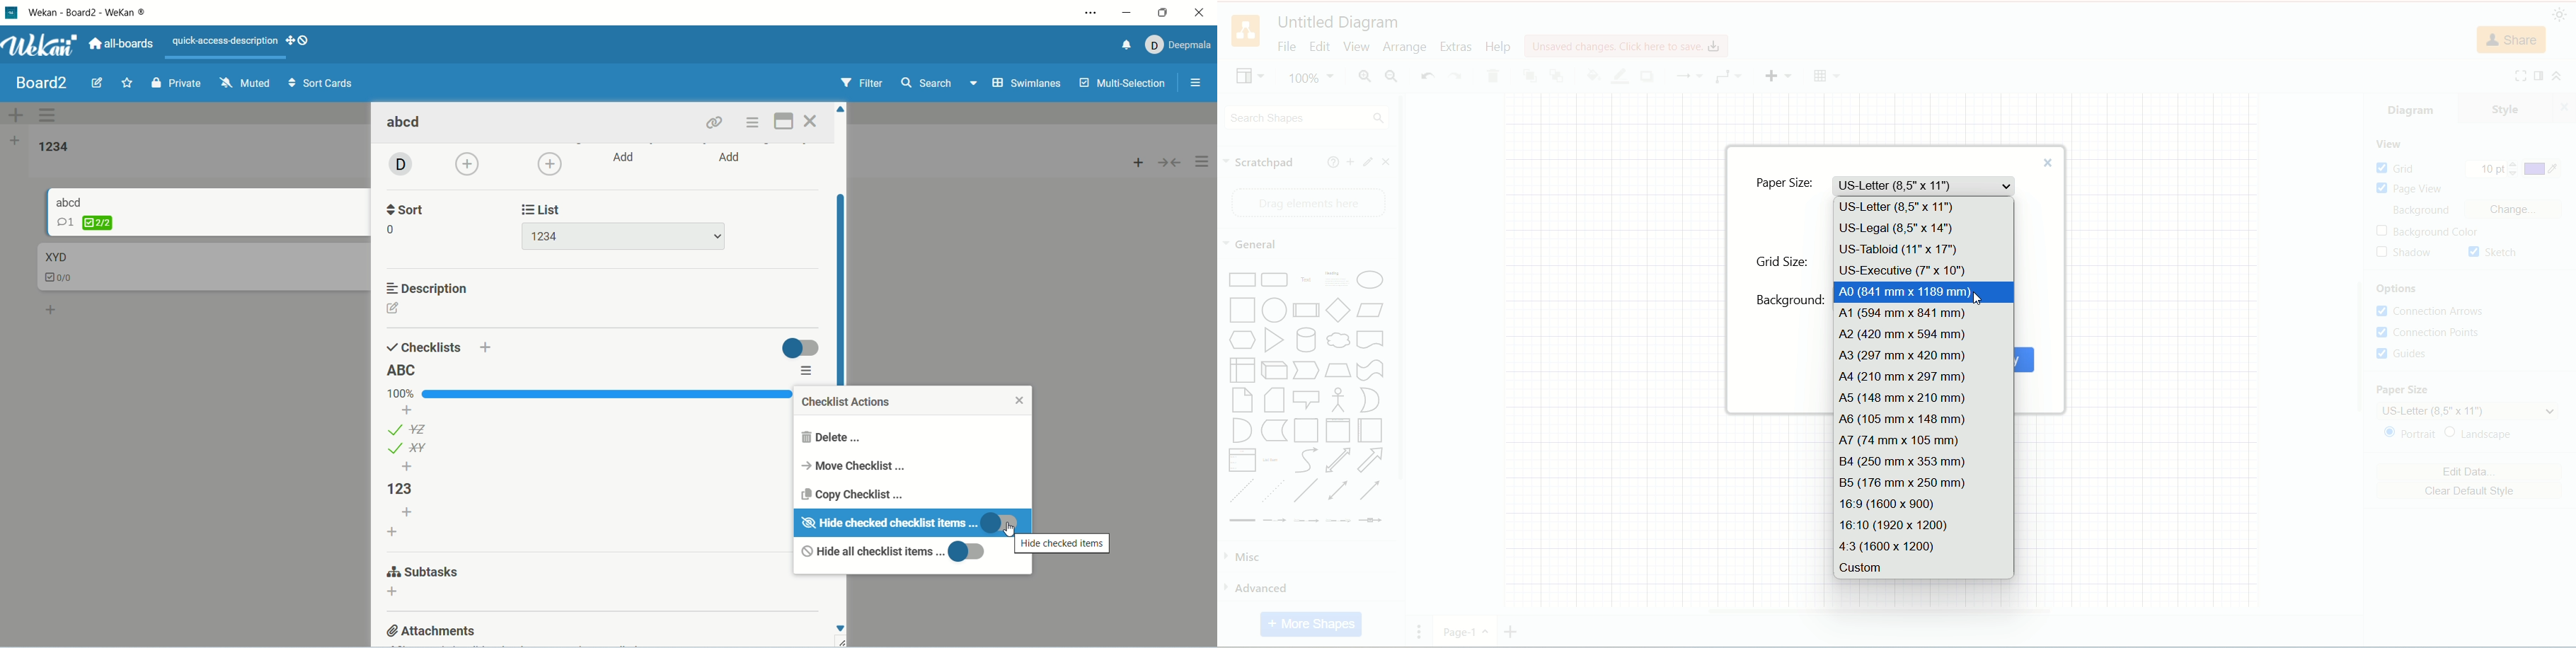 The width and height of the screenshot is (2576, 672). Describe the element at coordinates (1373, 400) in the screenshot. I see `Or` at that location.